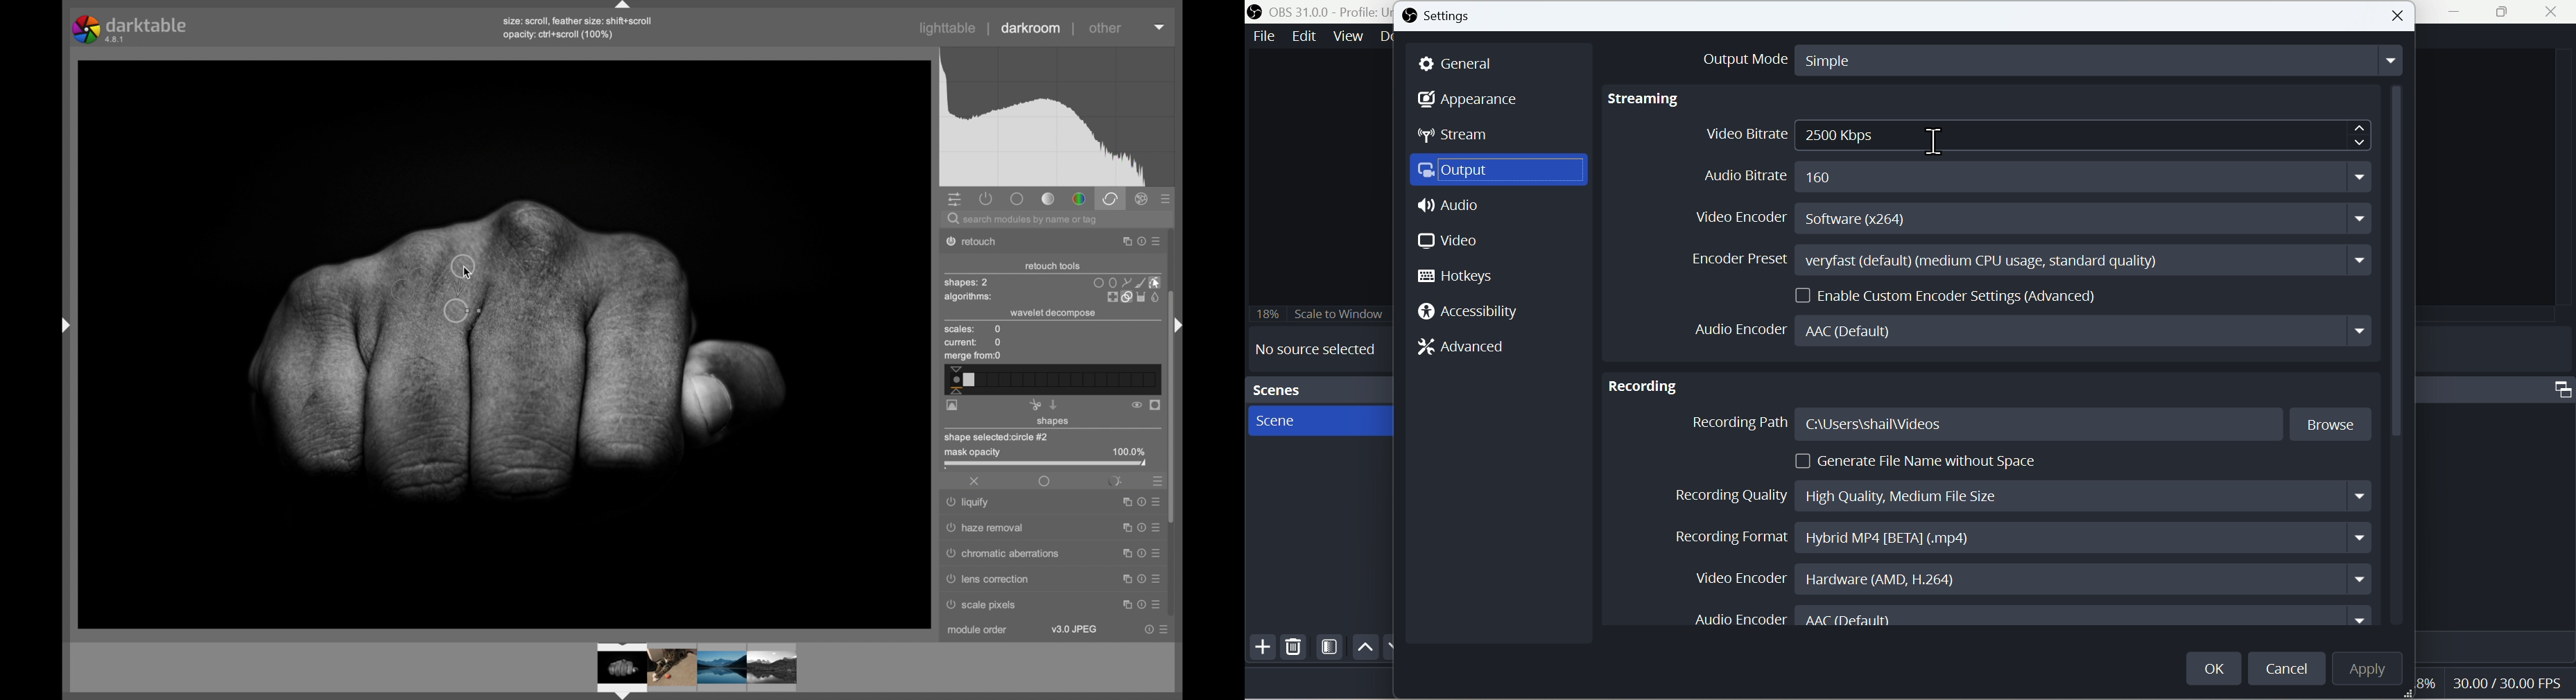 The image size is (2576, 700). What do you see at coordinates (1471, 349) in the screenshot?
I see `Advanced` at bounding box center [1471, 349].